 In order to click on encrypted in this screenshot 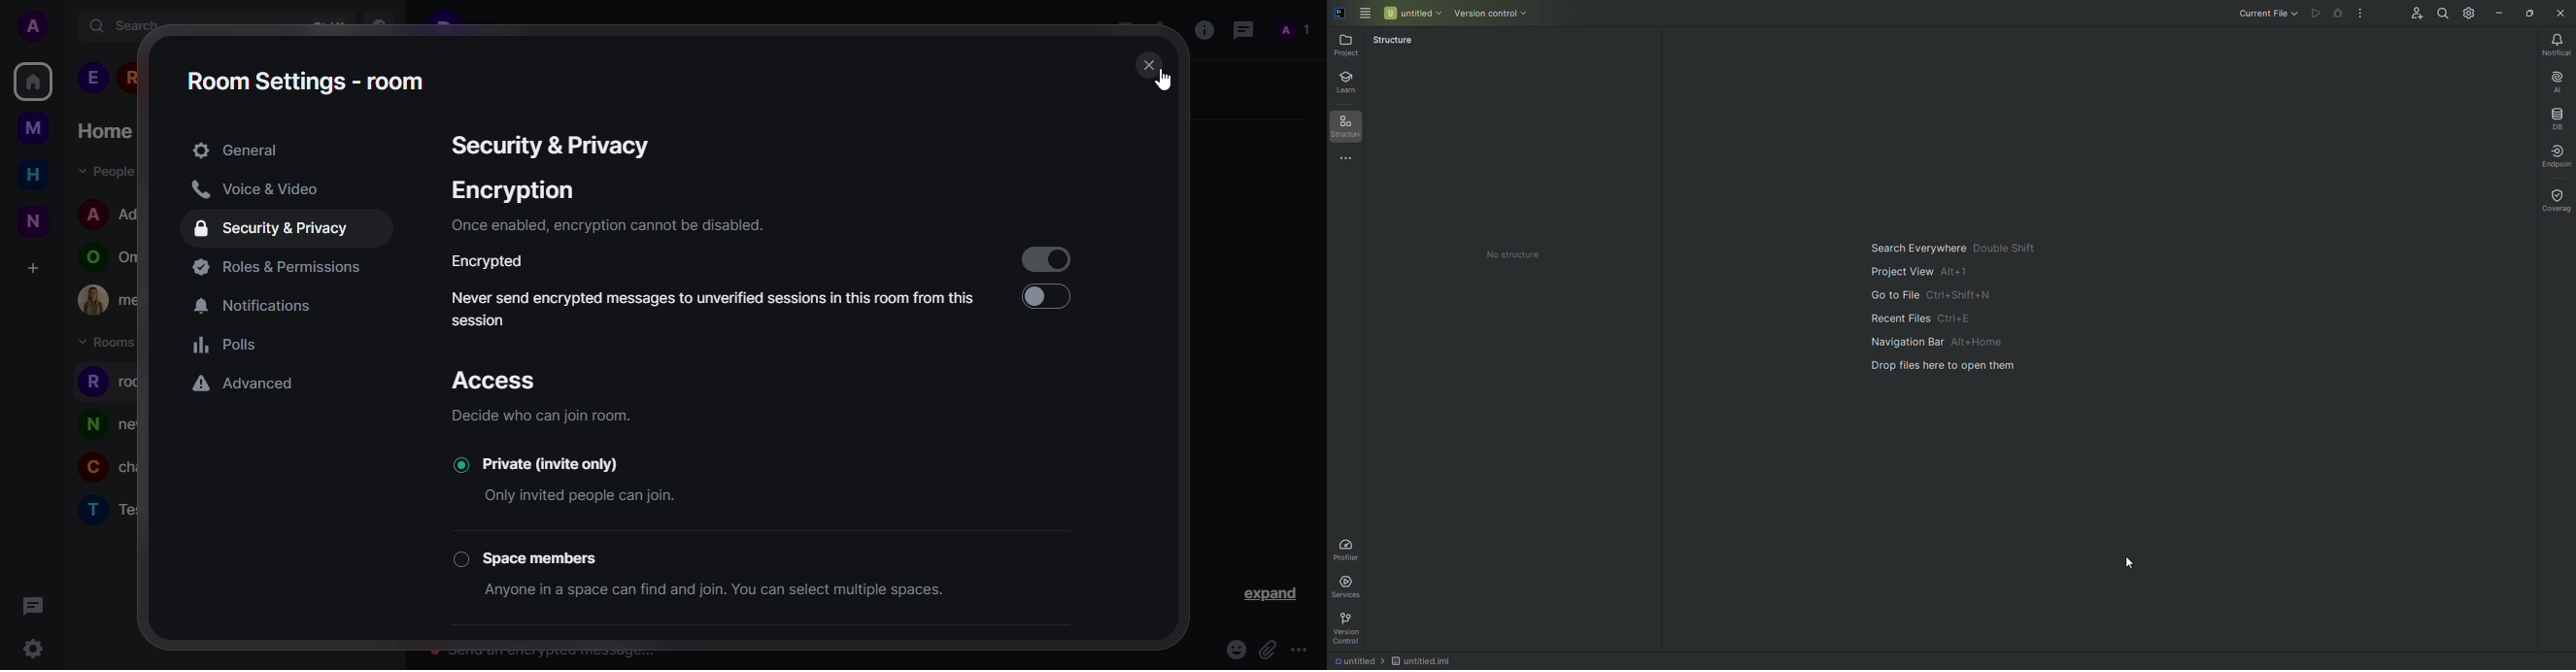, I will do `click(495, 262)`.